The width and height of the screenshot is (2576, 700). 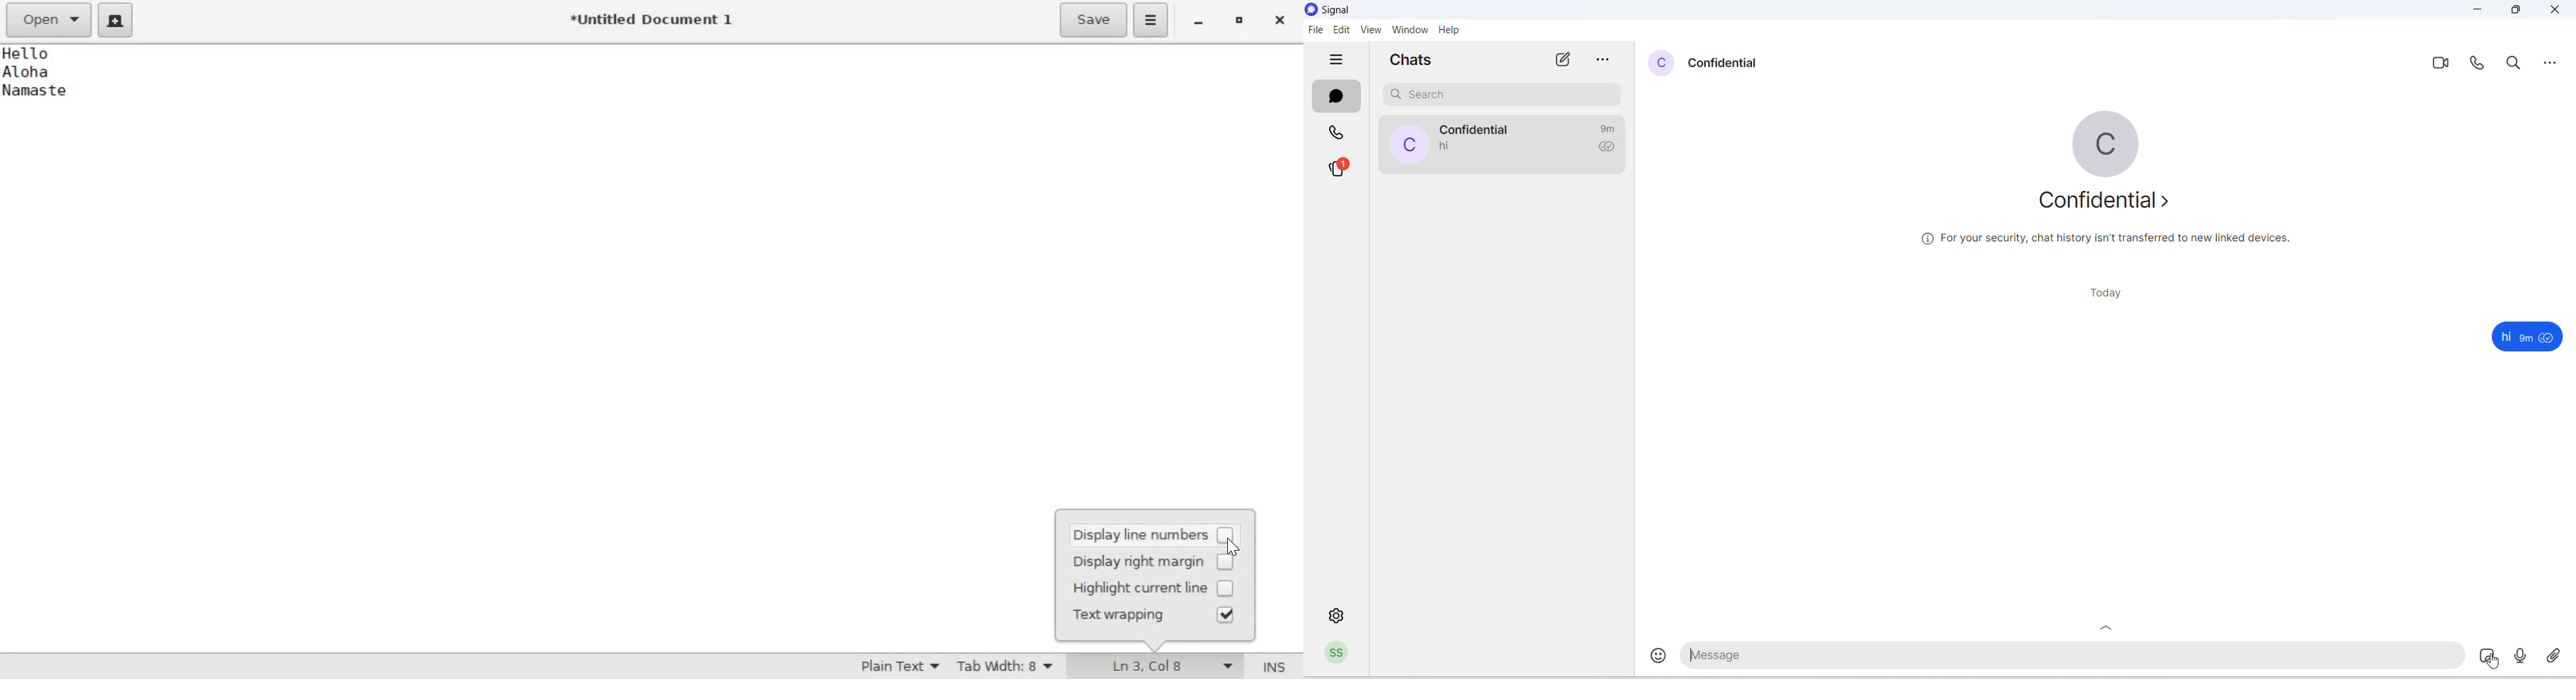 I want to click on stories, so click(x=1346, y=168).